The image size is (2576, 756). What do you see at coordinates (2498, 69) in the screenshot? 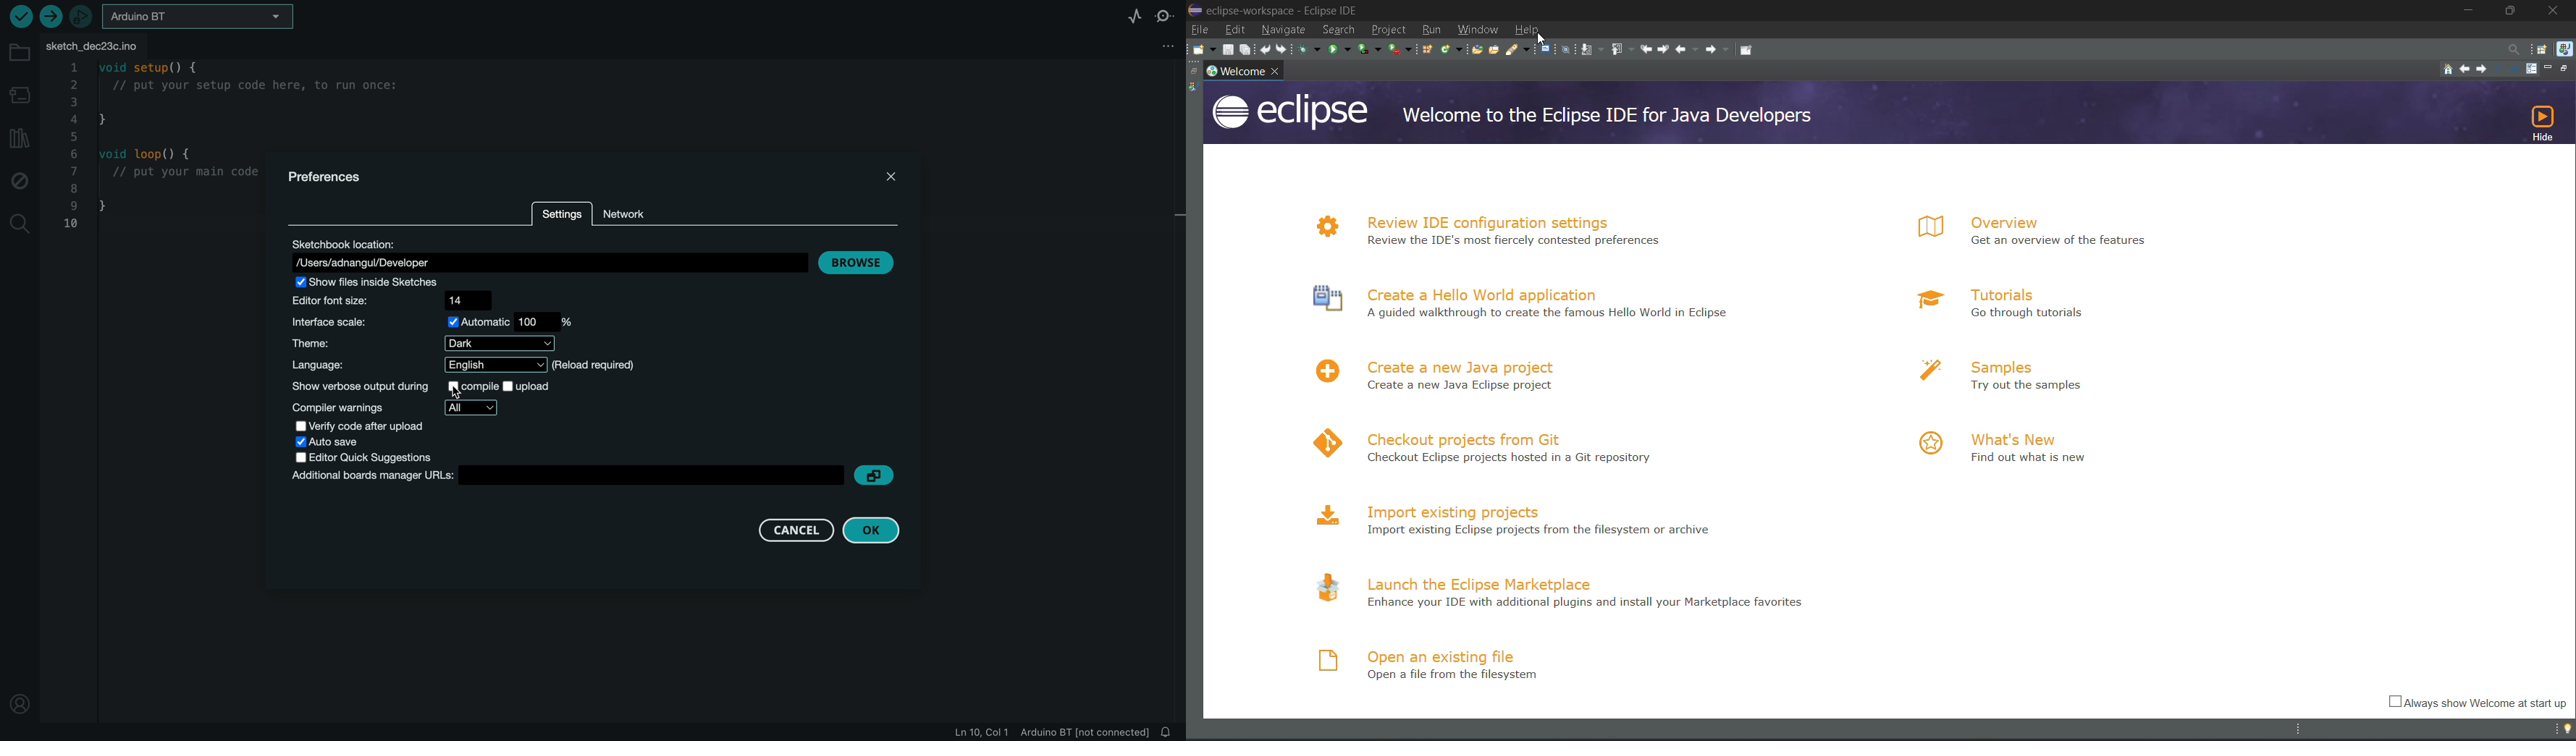
I see `reduce` at bounding box center [2498, 69].